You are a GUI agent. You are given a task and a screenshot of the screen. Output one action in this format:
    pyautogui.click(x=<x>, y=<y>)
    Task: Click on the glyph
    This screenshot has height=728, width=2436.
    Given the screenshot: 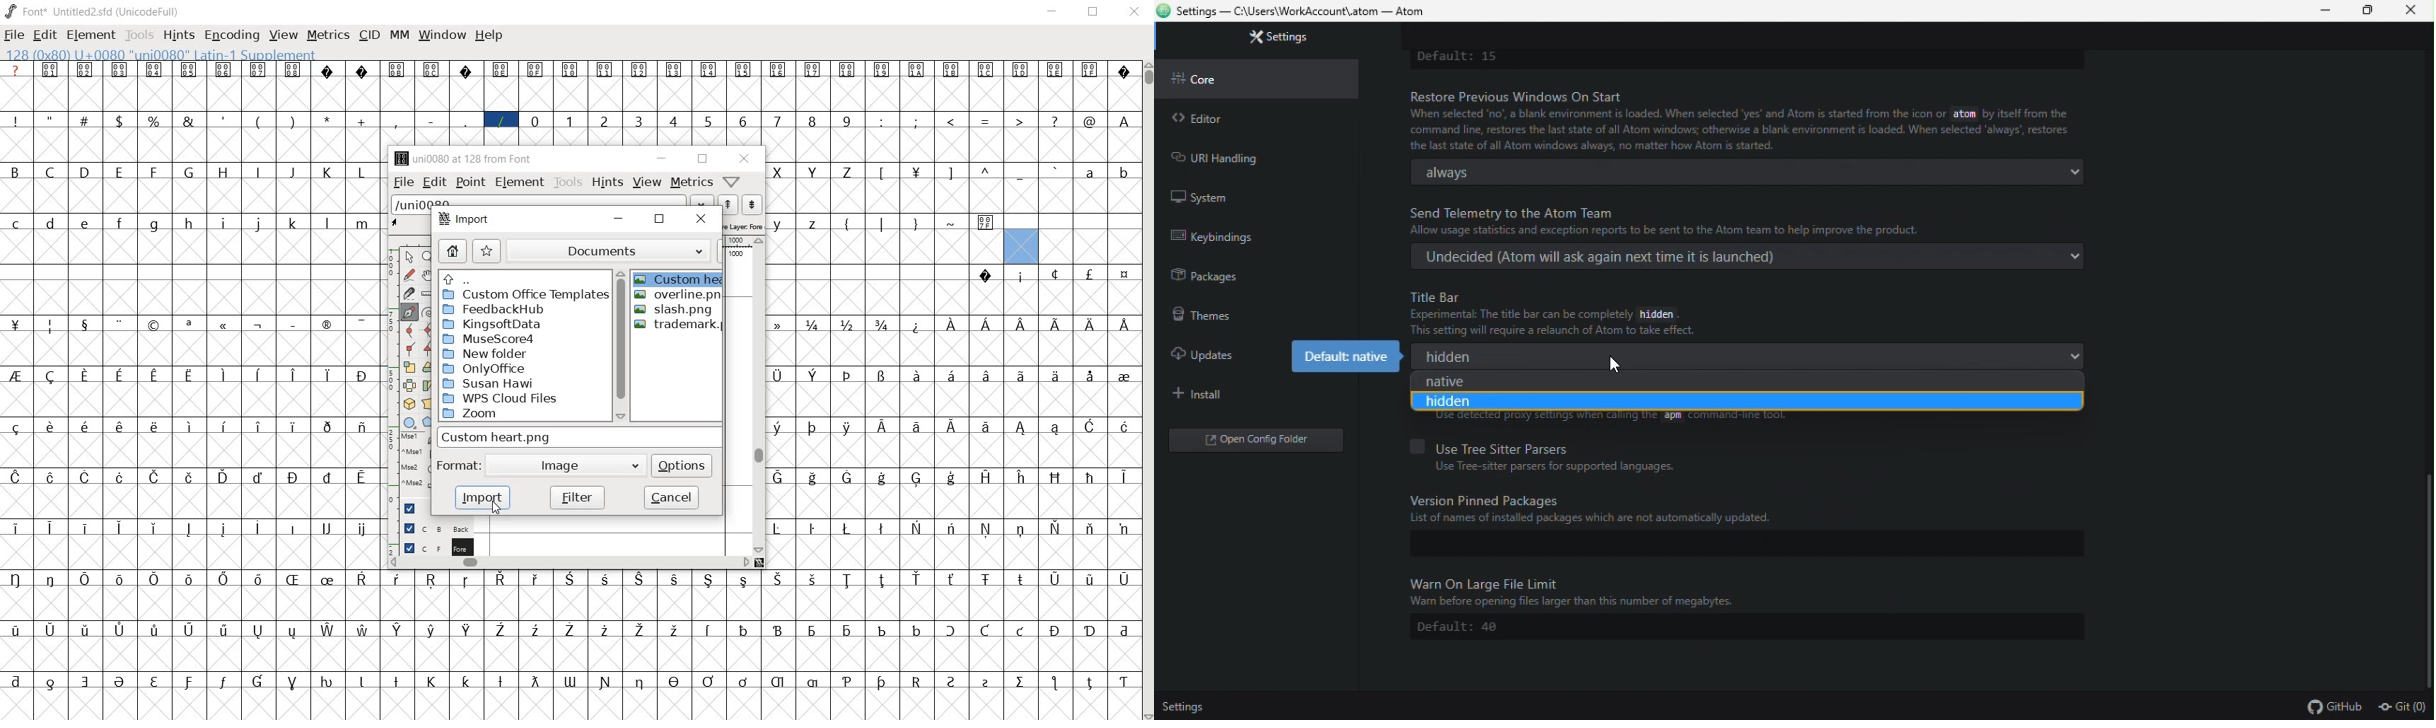 What is the action you would take?
    pyautogui.click(x=225, y=326)
    